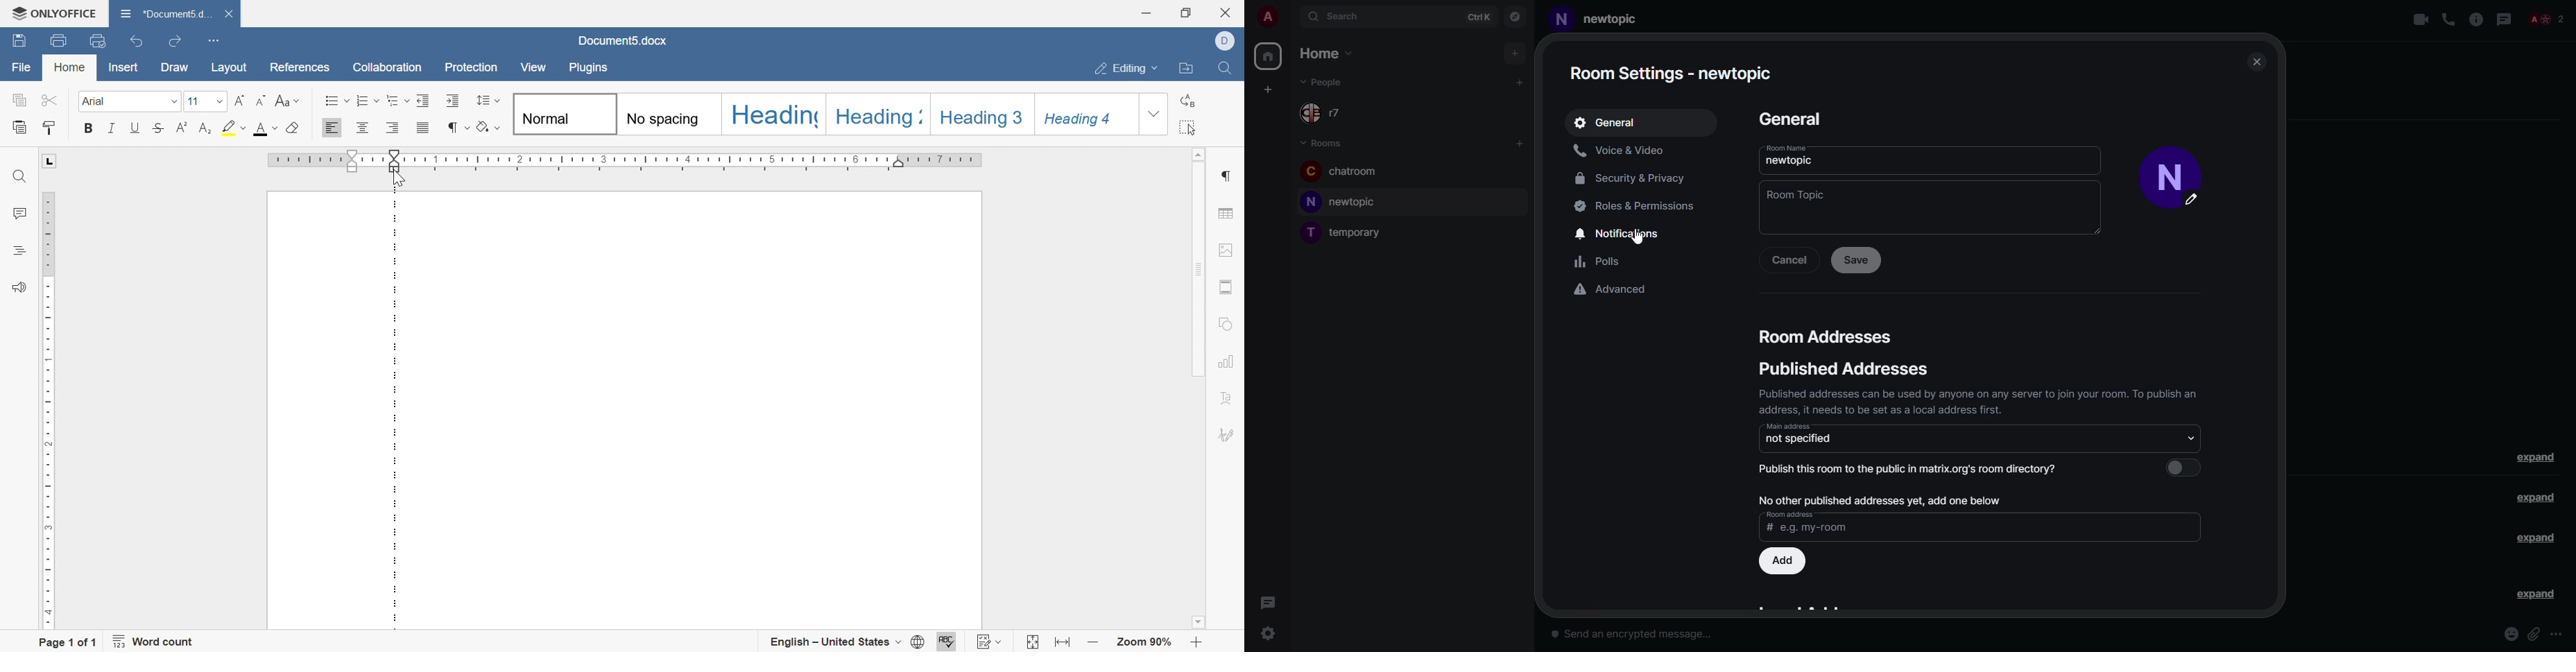 The width and height of the screenshot is (2576, 672). Describe the element at coordinates (1916, 469) in the screenshot. I see `publish this room to the public in matrix.org's room directory?` at that location.